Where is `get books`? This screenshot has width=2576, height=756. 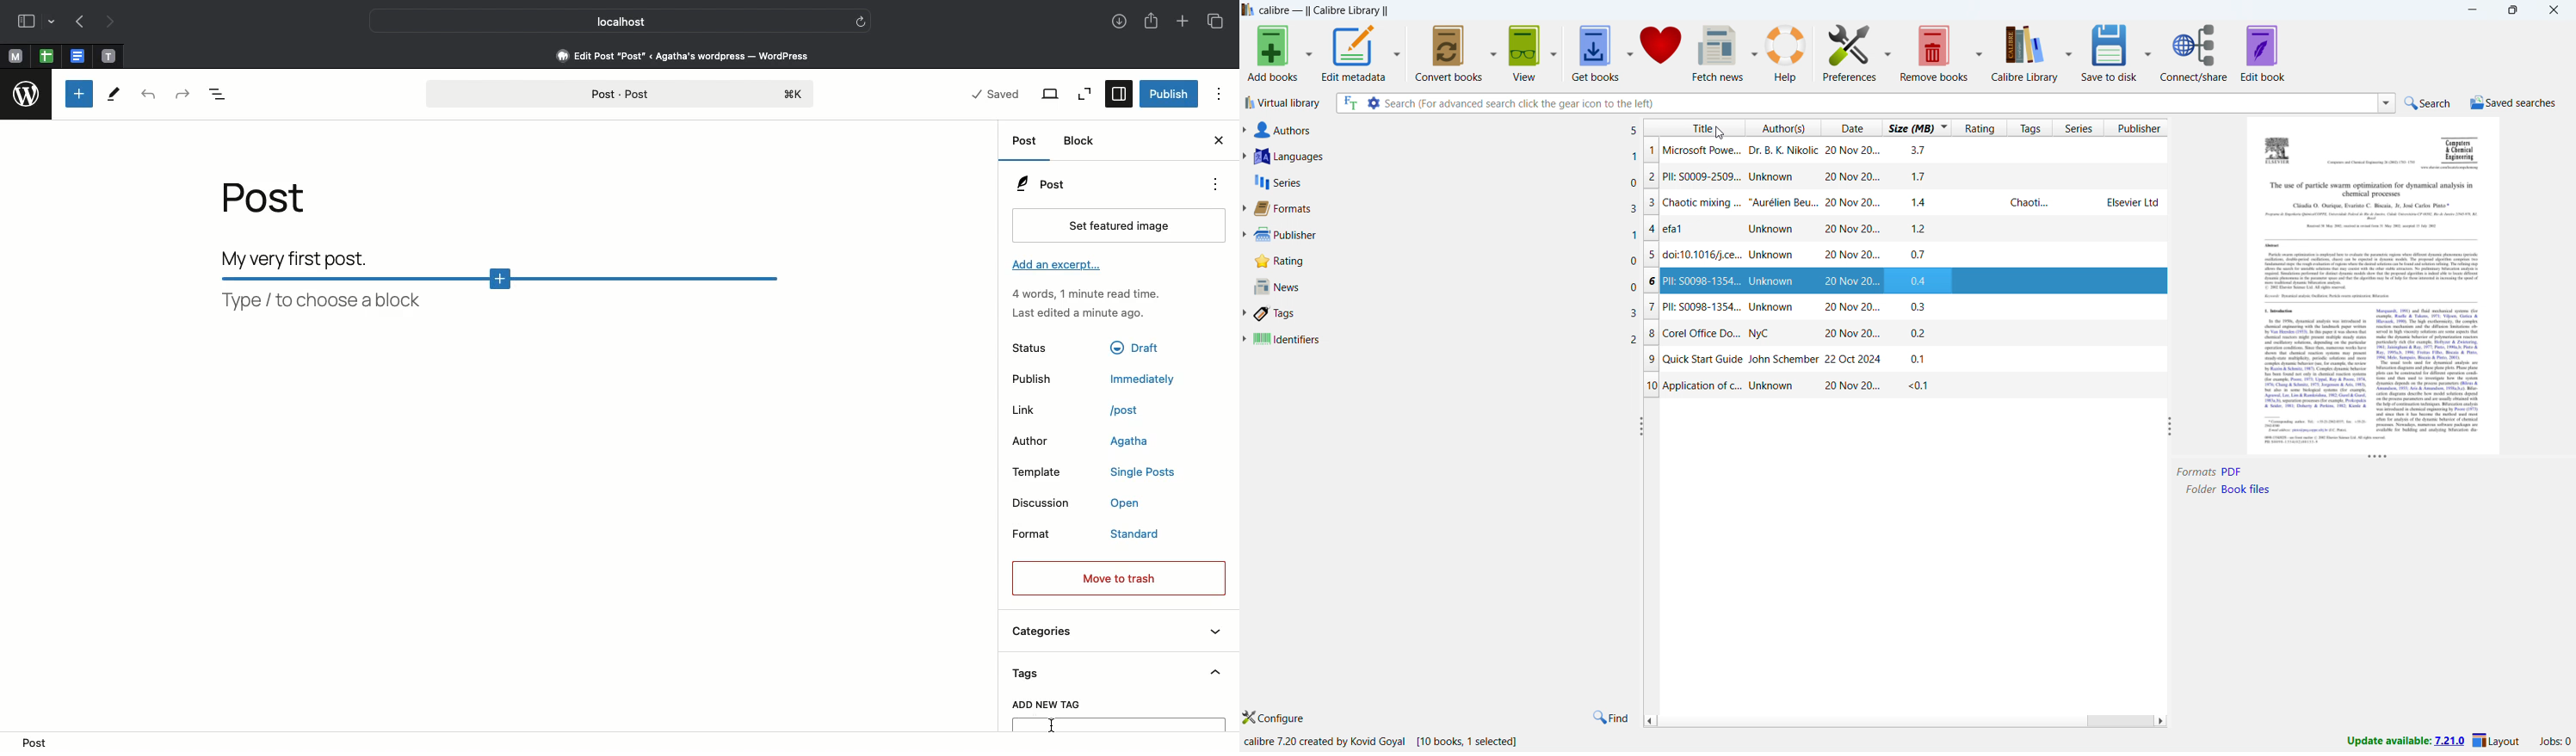 get books is located at coordinates (1595, 52).